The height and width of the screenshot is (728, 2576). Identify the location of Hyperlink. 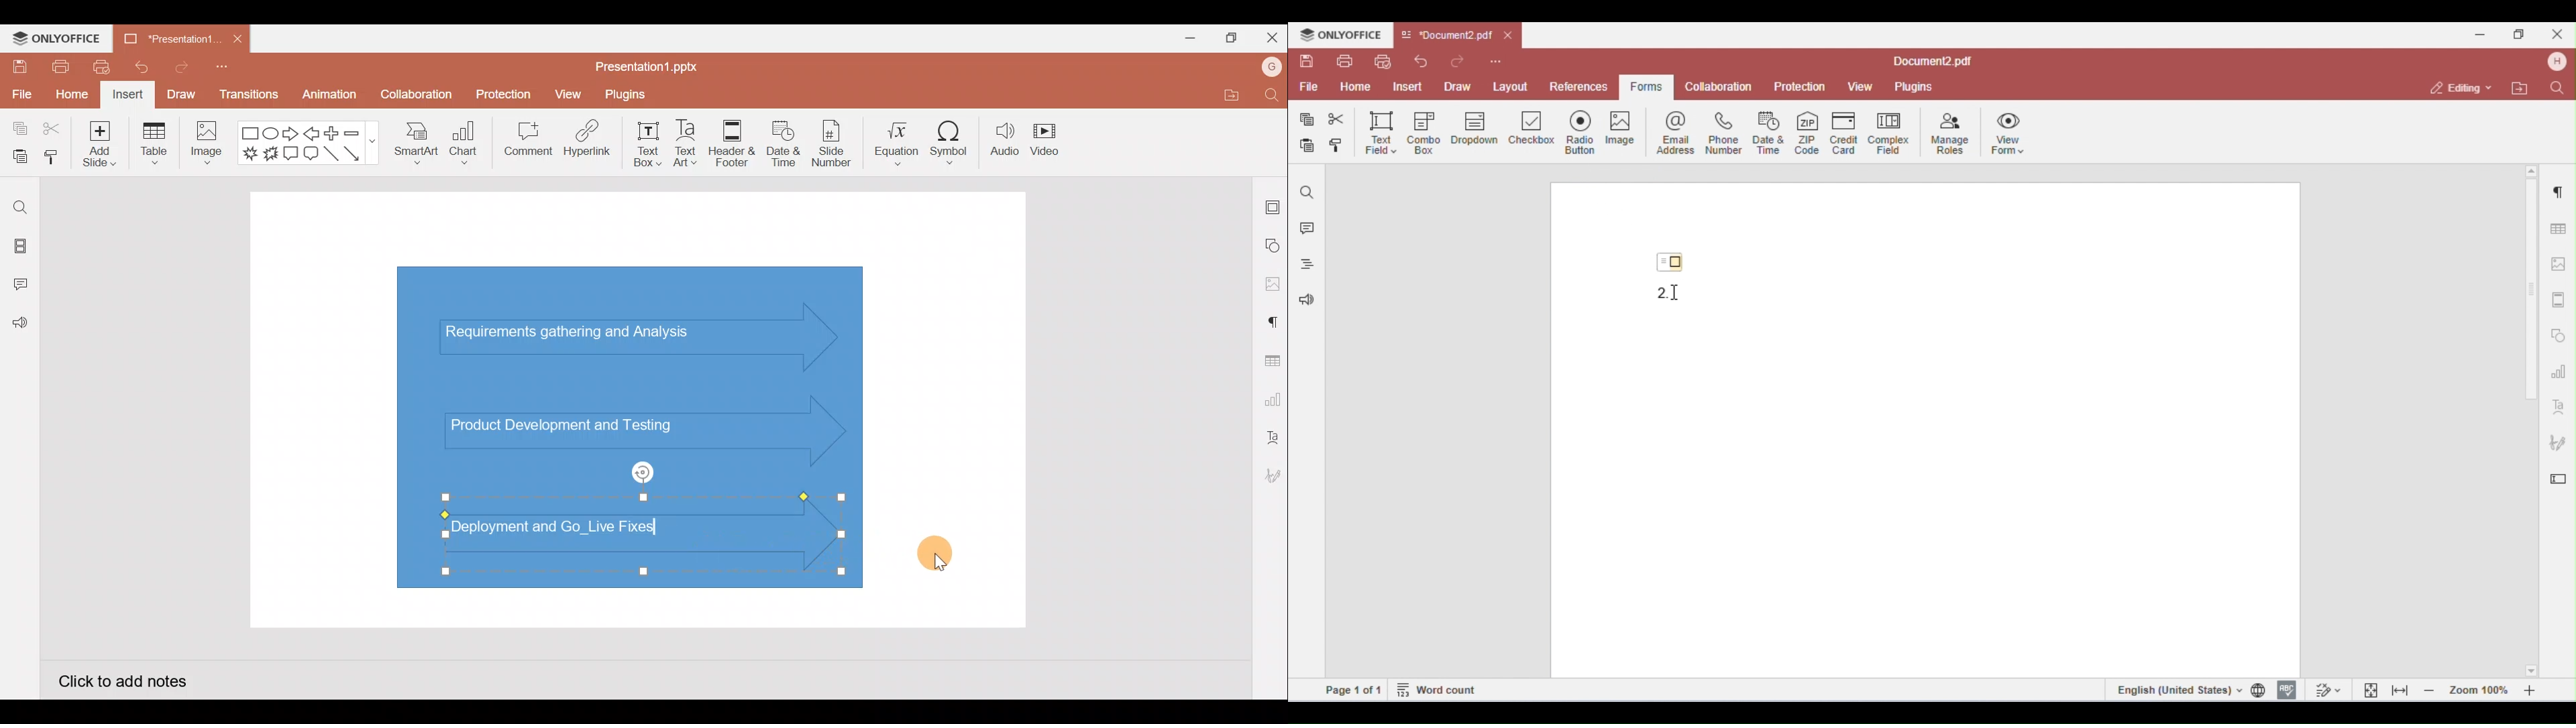
(584, 140).